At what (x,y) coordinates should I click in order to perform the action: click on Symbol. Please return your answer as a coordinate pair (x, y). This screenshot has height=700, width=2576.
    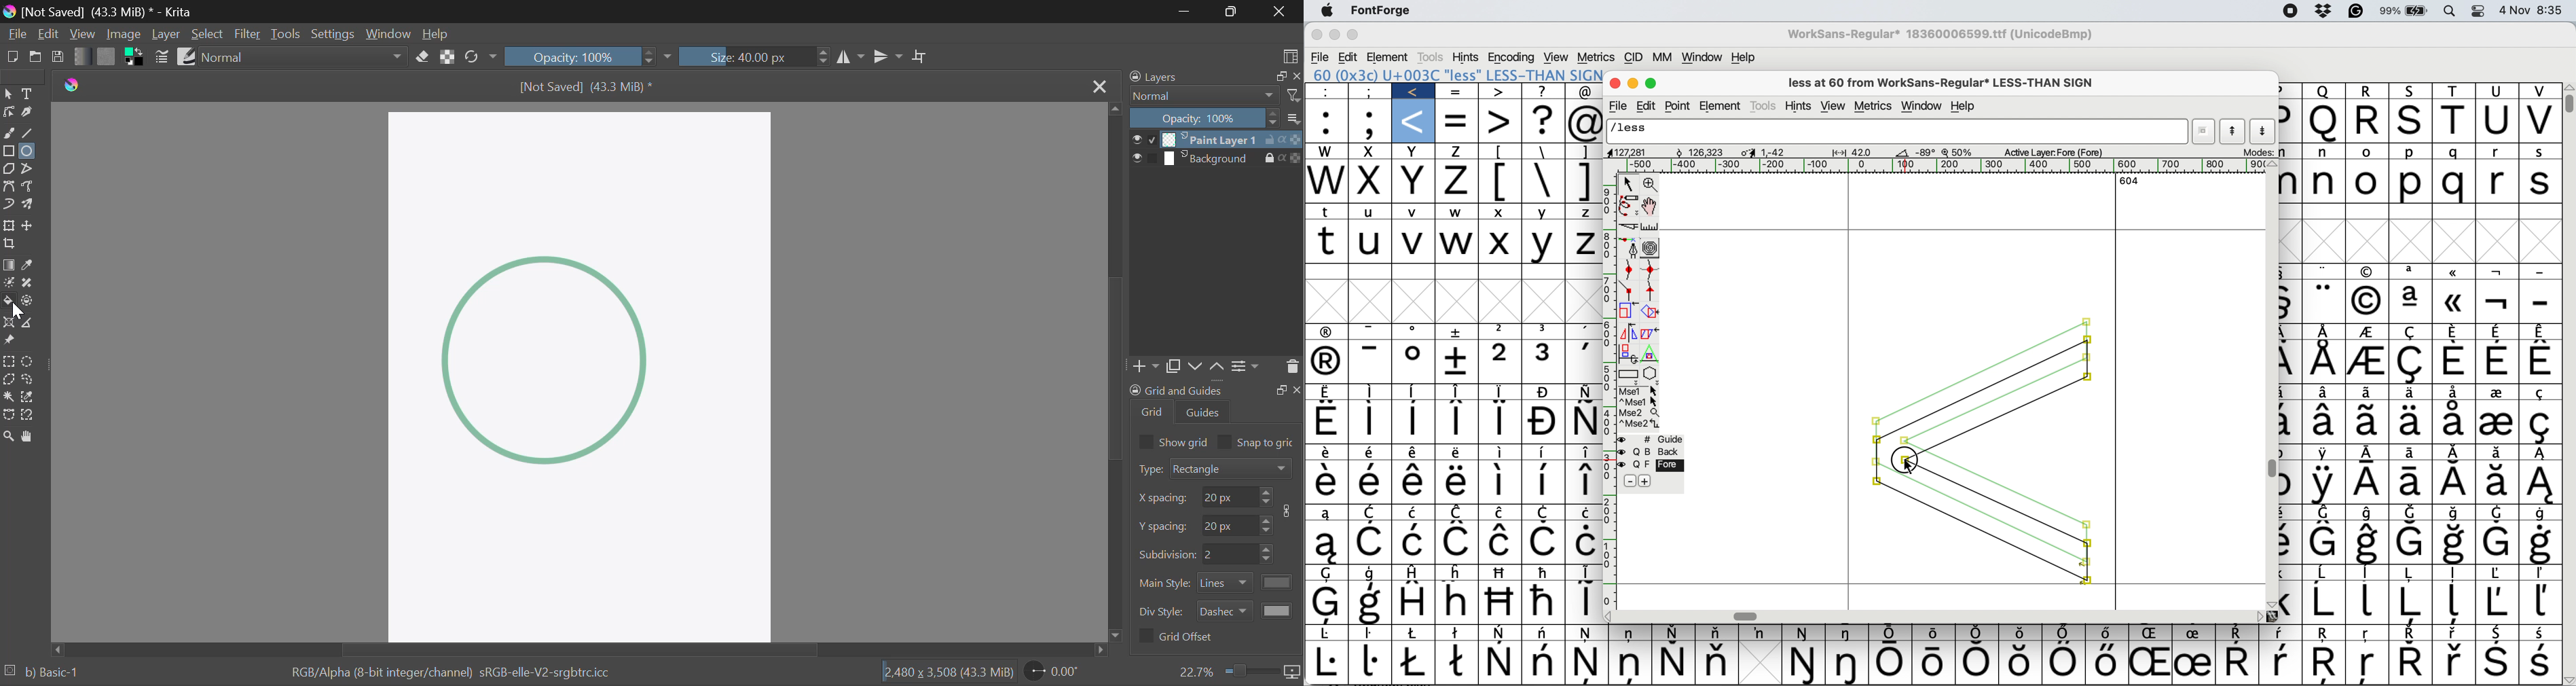
    Looking at the image, I should click on (1459, 664).